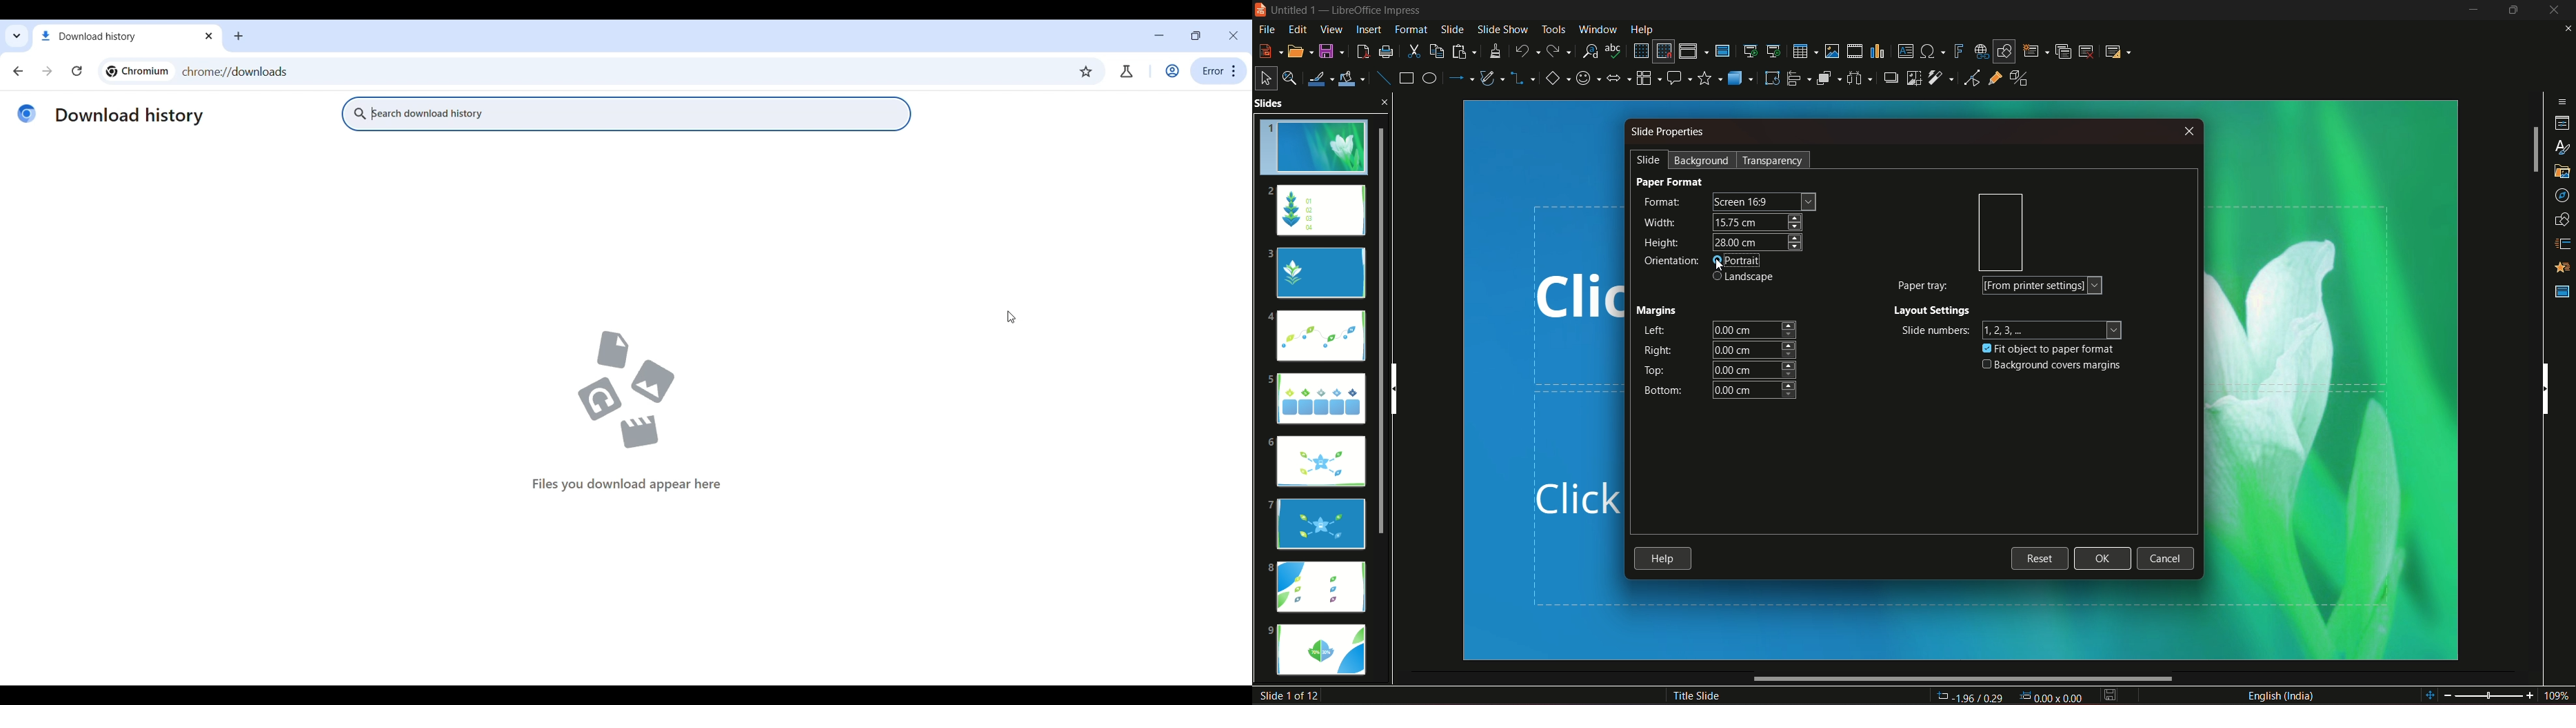 This screenshot has width=2576, height=728. What do you see at coordinates (1655, 331) in the screenshot?
I see `left` at bounding box center [1655, 331].